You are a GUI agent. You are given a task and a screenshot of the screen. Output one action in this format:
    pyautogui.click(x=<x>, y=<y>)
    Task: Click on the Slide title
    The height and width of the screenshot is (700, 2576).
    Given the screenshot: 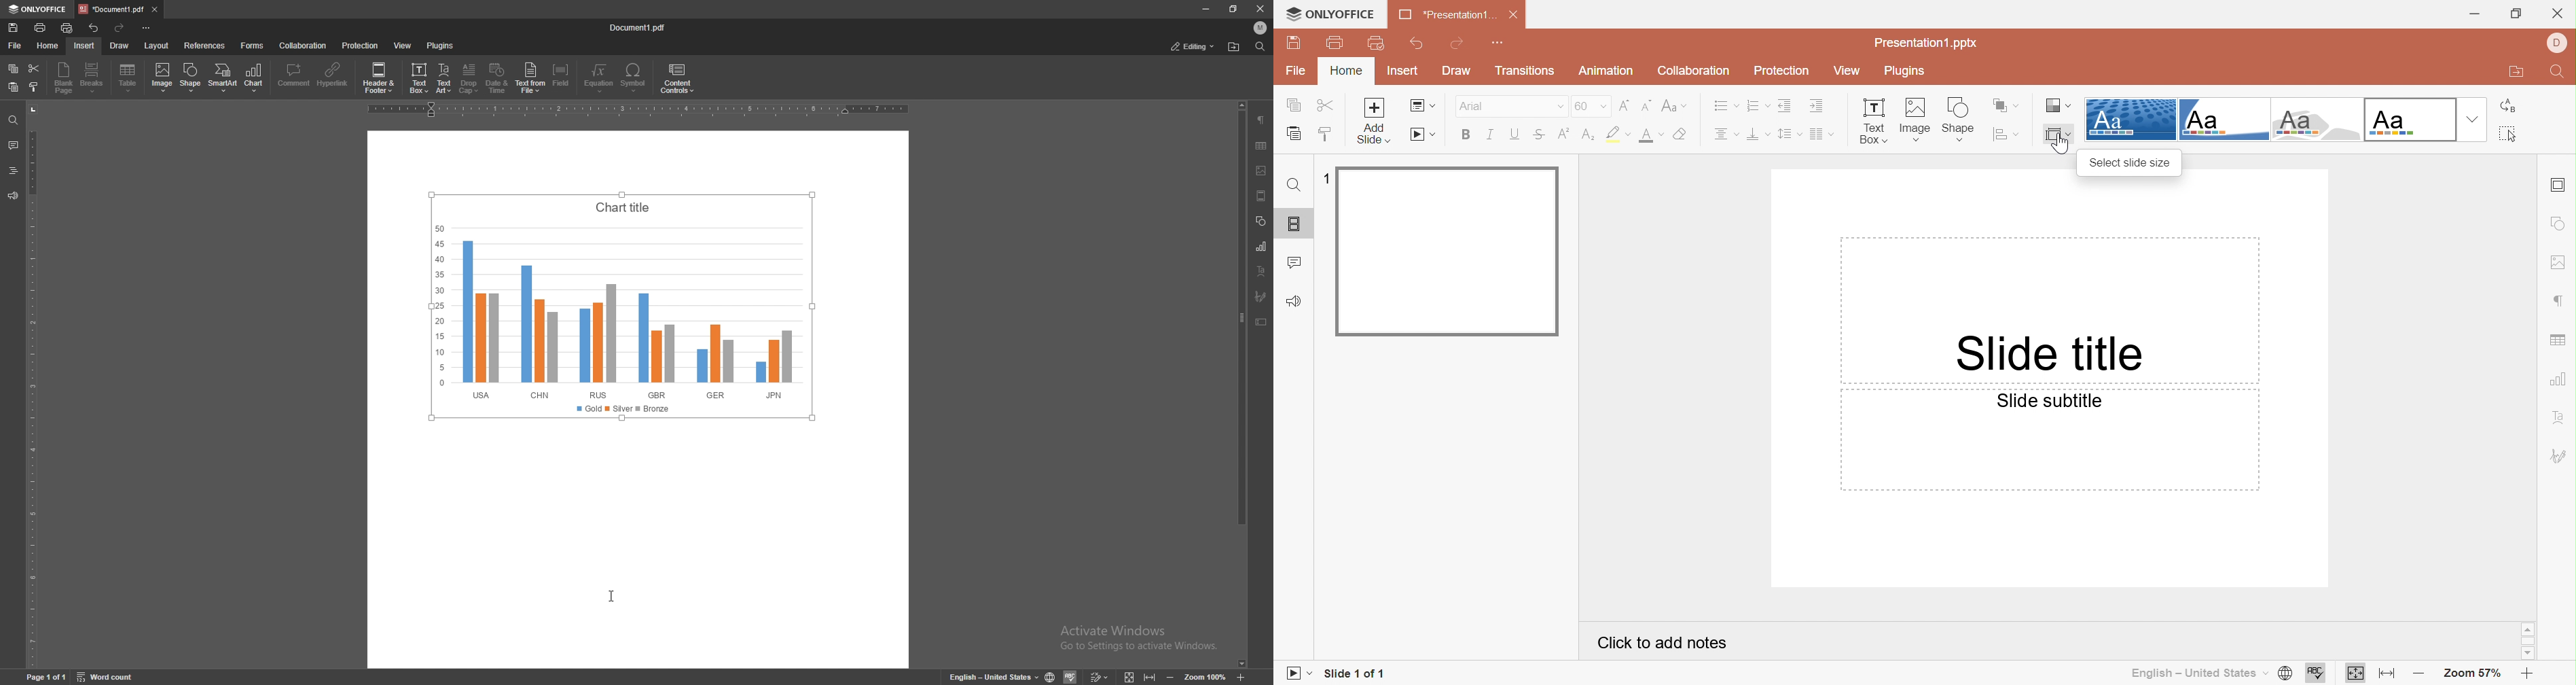 What is the action you would take?
    pyautogui.click(x=2046, y=355)
    